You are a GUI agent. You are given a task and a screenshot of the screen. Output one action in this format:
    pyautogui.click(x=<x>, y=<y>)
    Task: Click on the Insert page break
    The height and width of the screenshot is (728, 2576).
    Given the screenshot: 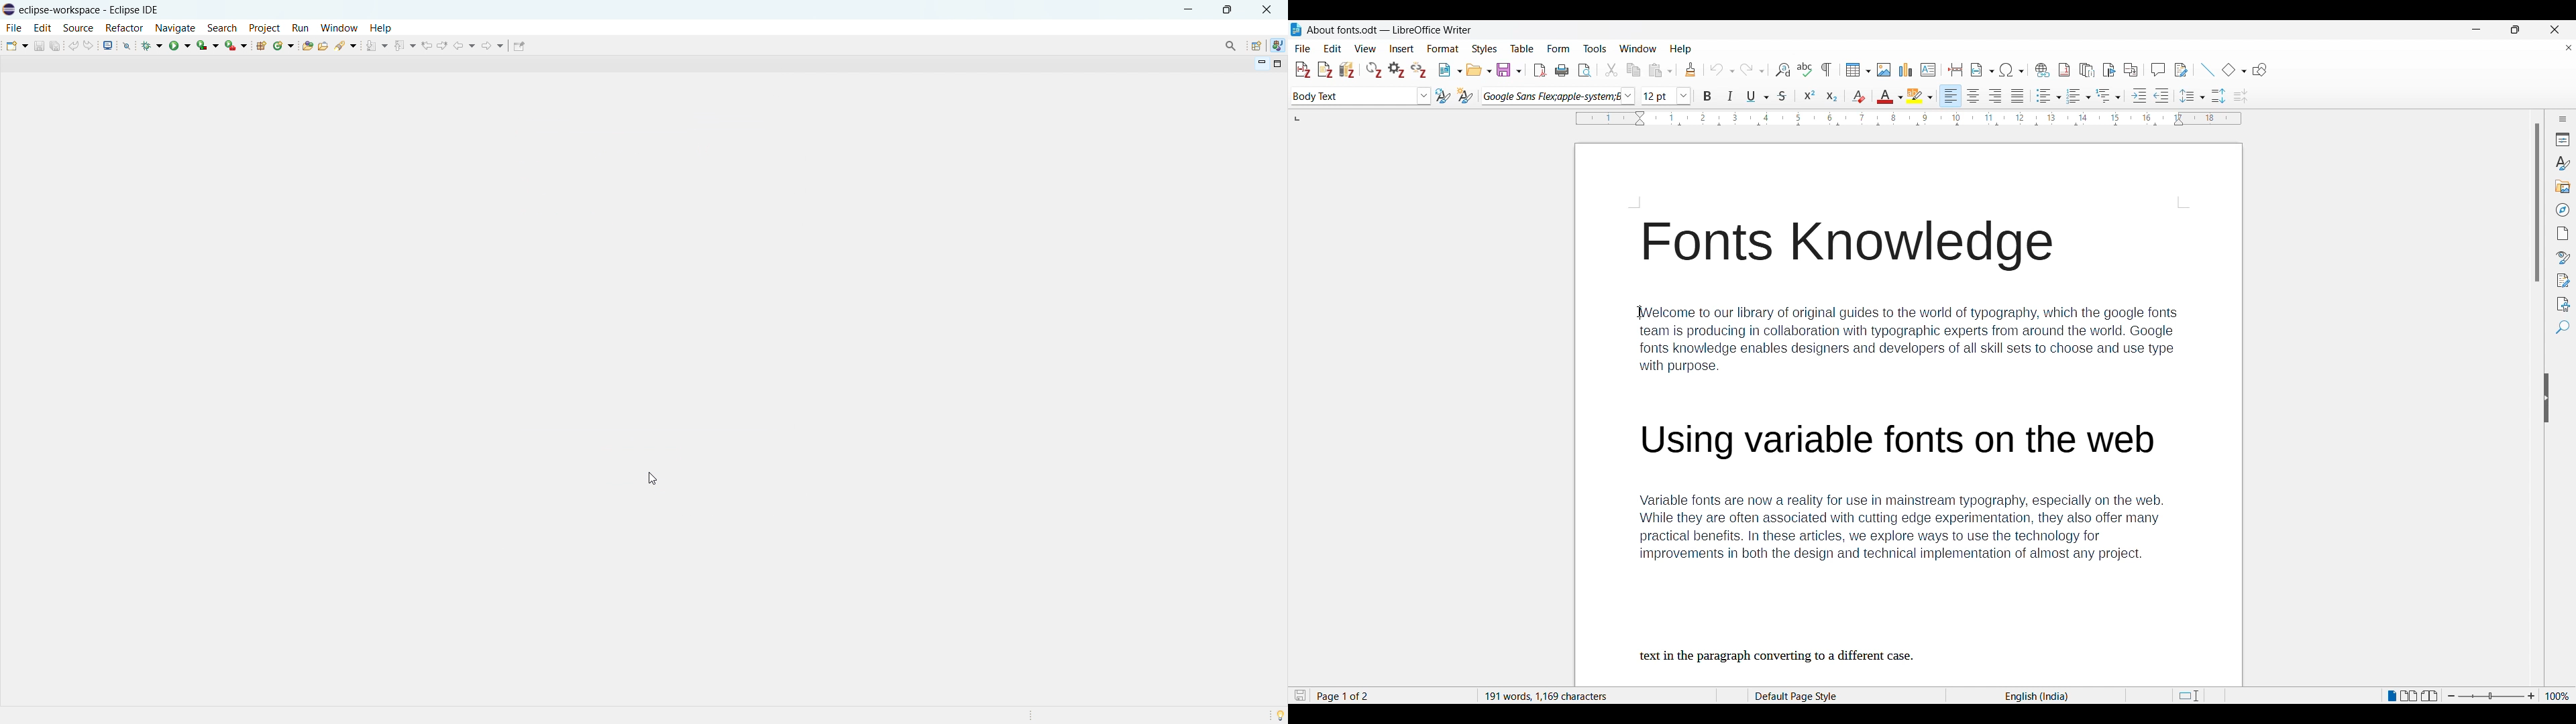 What is the action you would take?
    pyautogui.click(x=1956, y=70)
    